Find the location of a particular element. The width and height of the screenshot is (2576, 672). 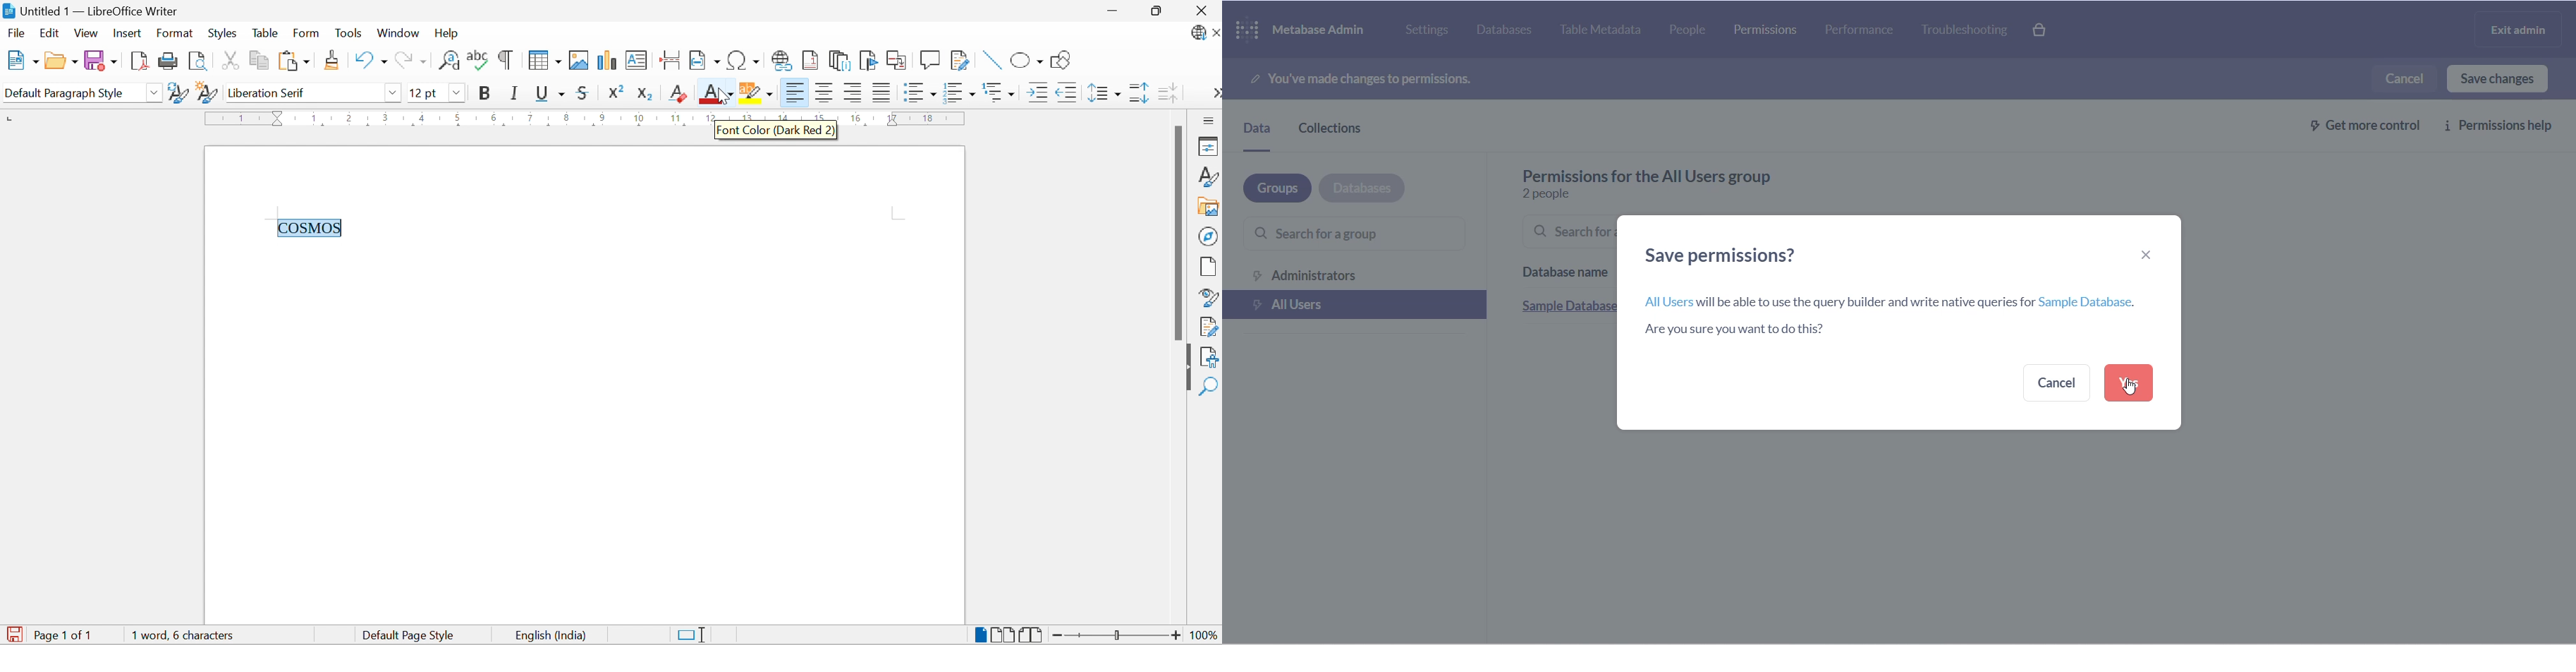

Insert Footnote is located at coordinates (810, 61).